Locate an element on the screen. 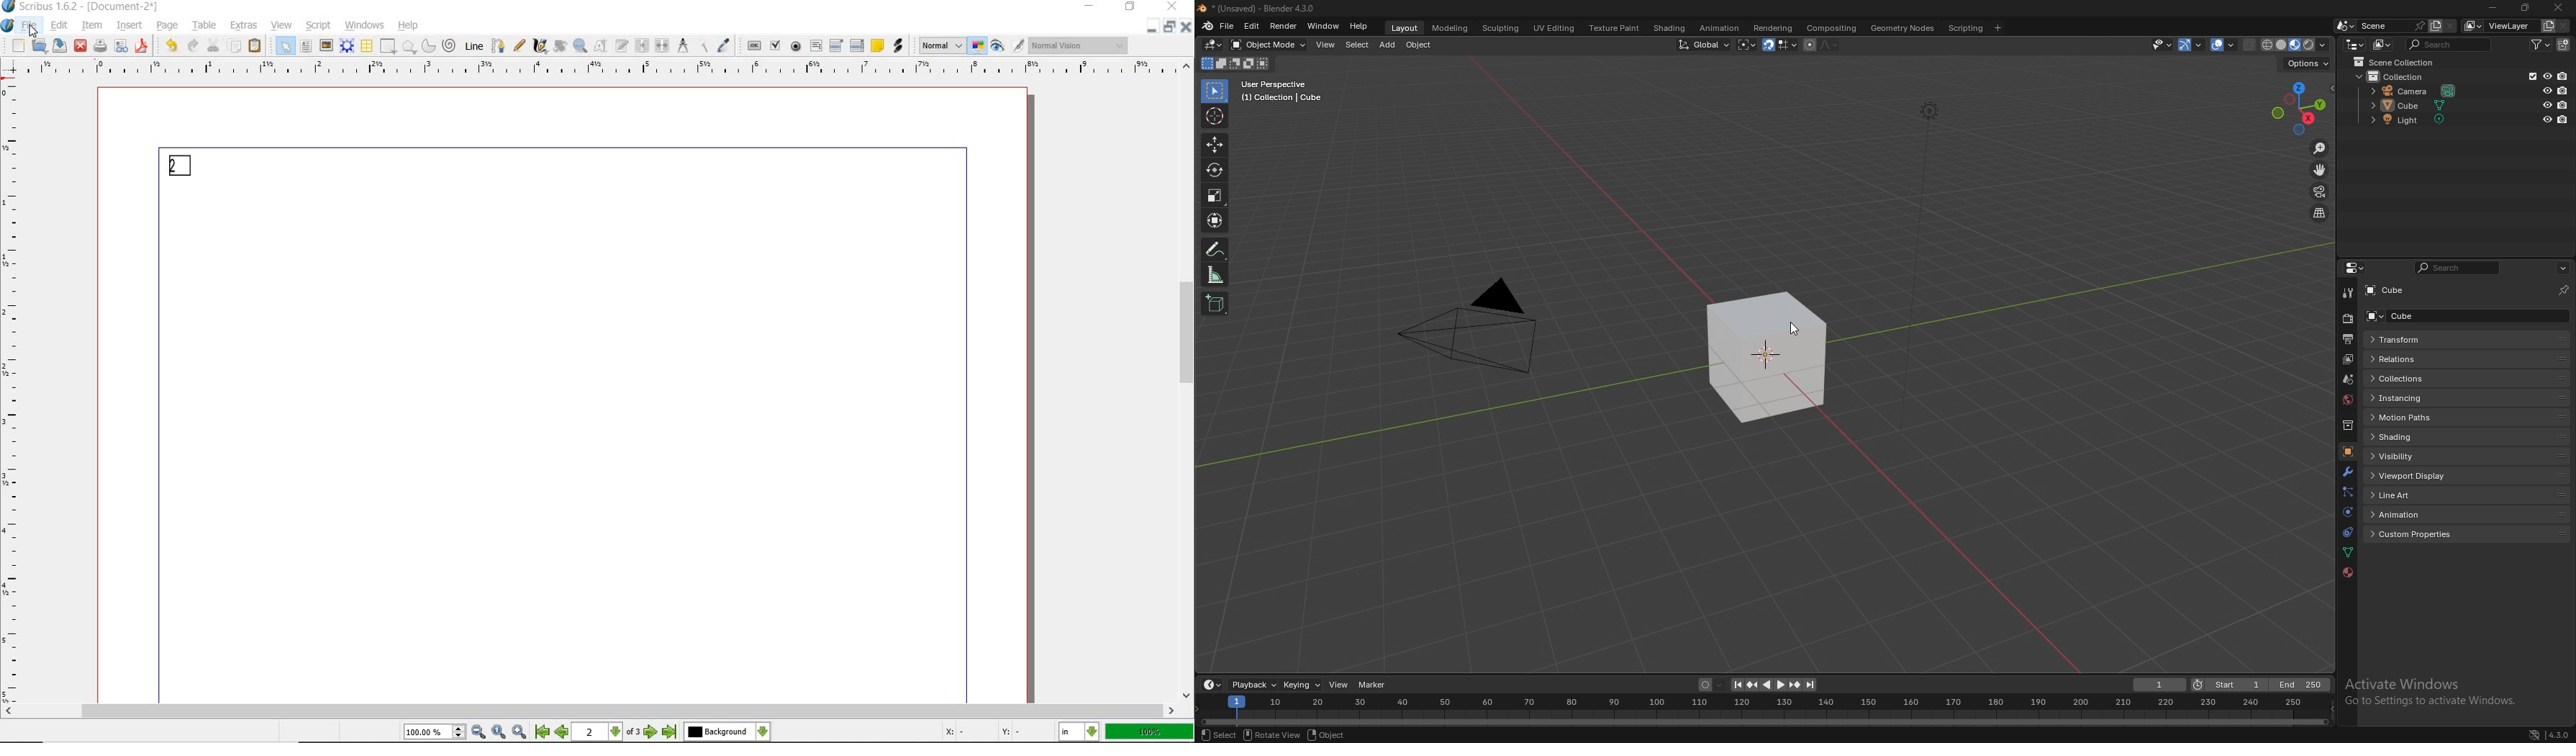 This screenshot has width=2576, height=756. select the current layer is located at coordinates (727, 732).